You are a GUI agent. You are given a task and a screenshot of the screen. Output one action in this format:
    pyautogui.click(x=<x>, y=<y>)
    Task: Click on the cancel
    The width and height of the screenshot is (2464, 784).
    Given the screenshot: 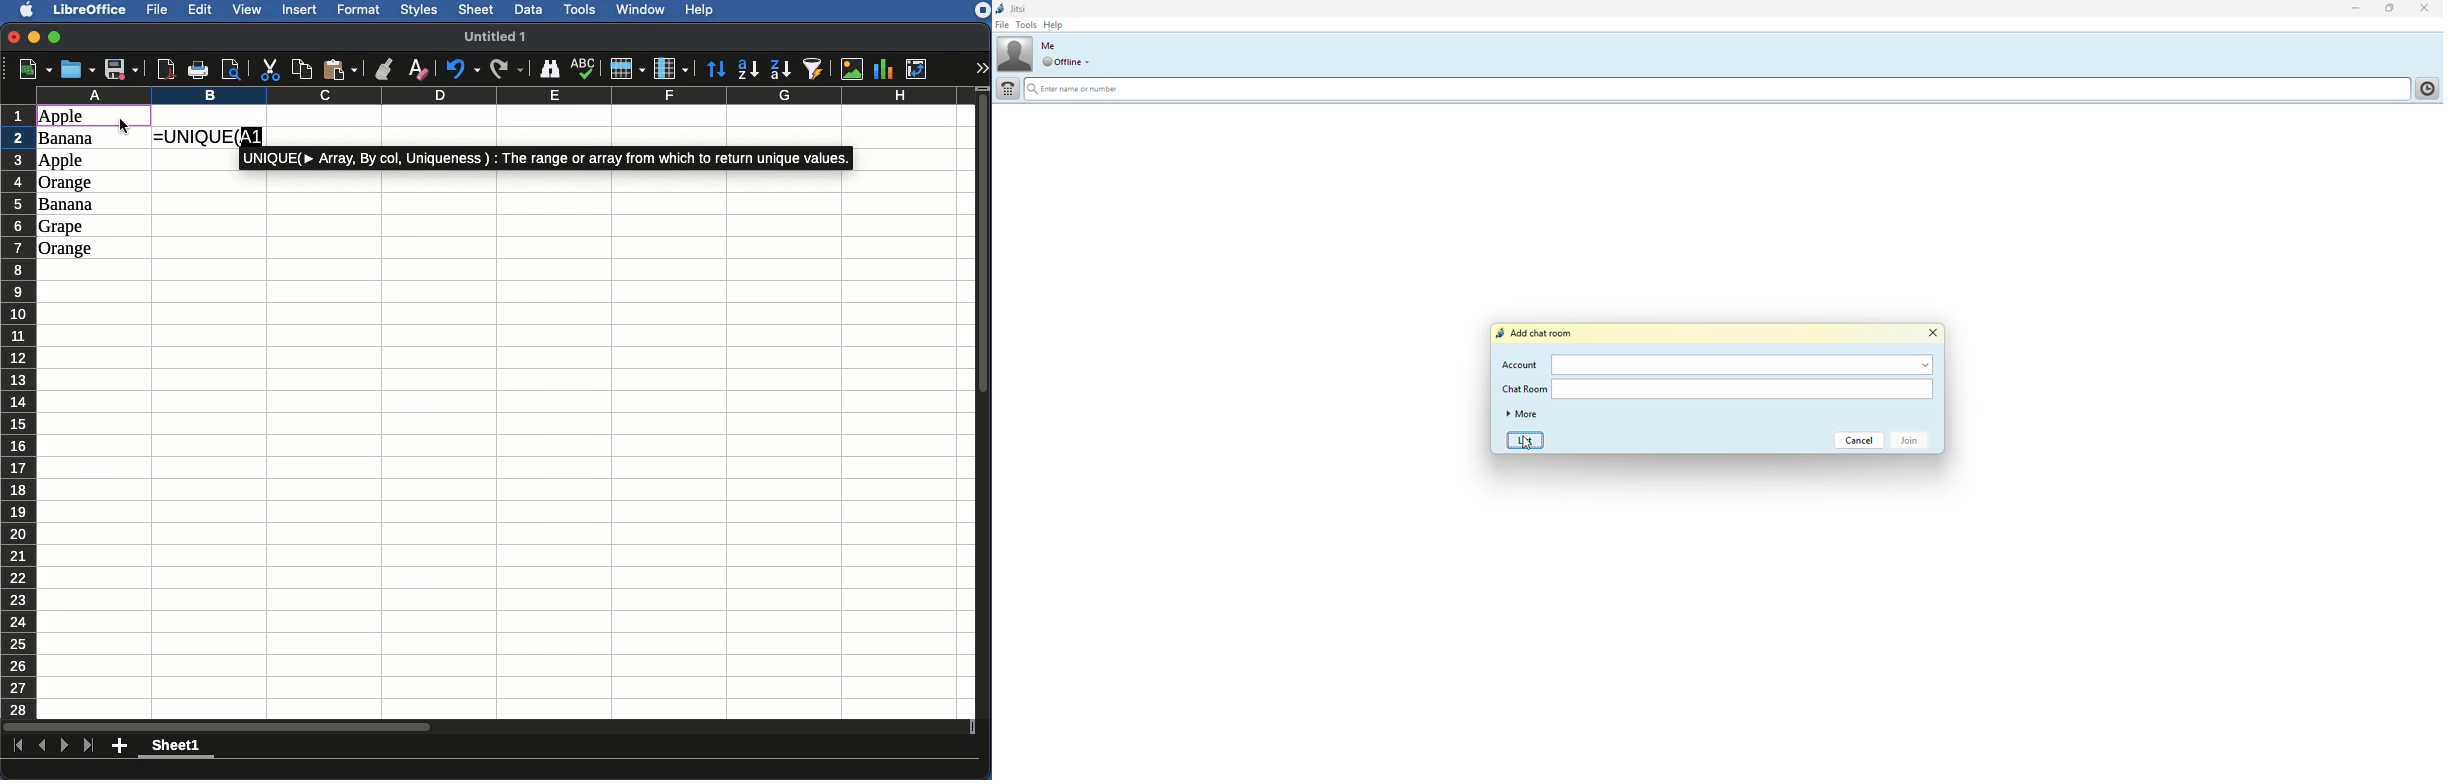 What is the action you would take?
    pyautogui.click(x=1861, y=442)
    